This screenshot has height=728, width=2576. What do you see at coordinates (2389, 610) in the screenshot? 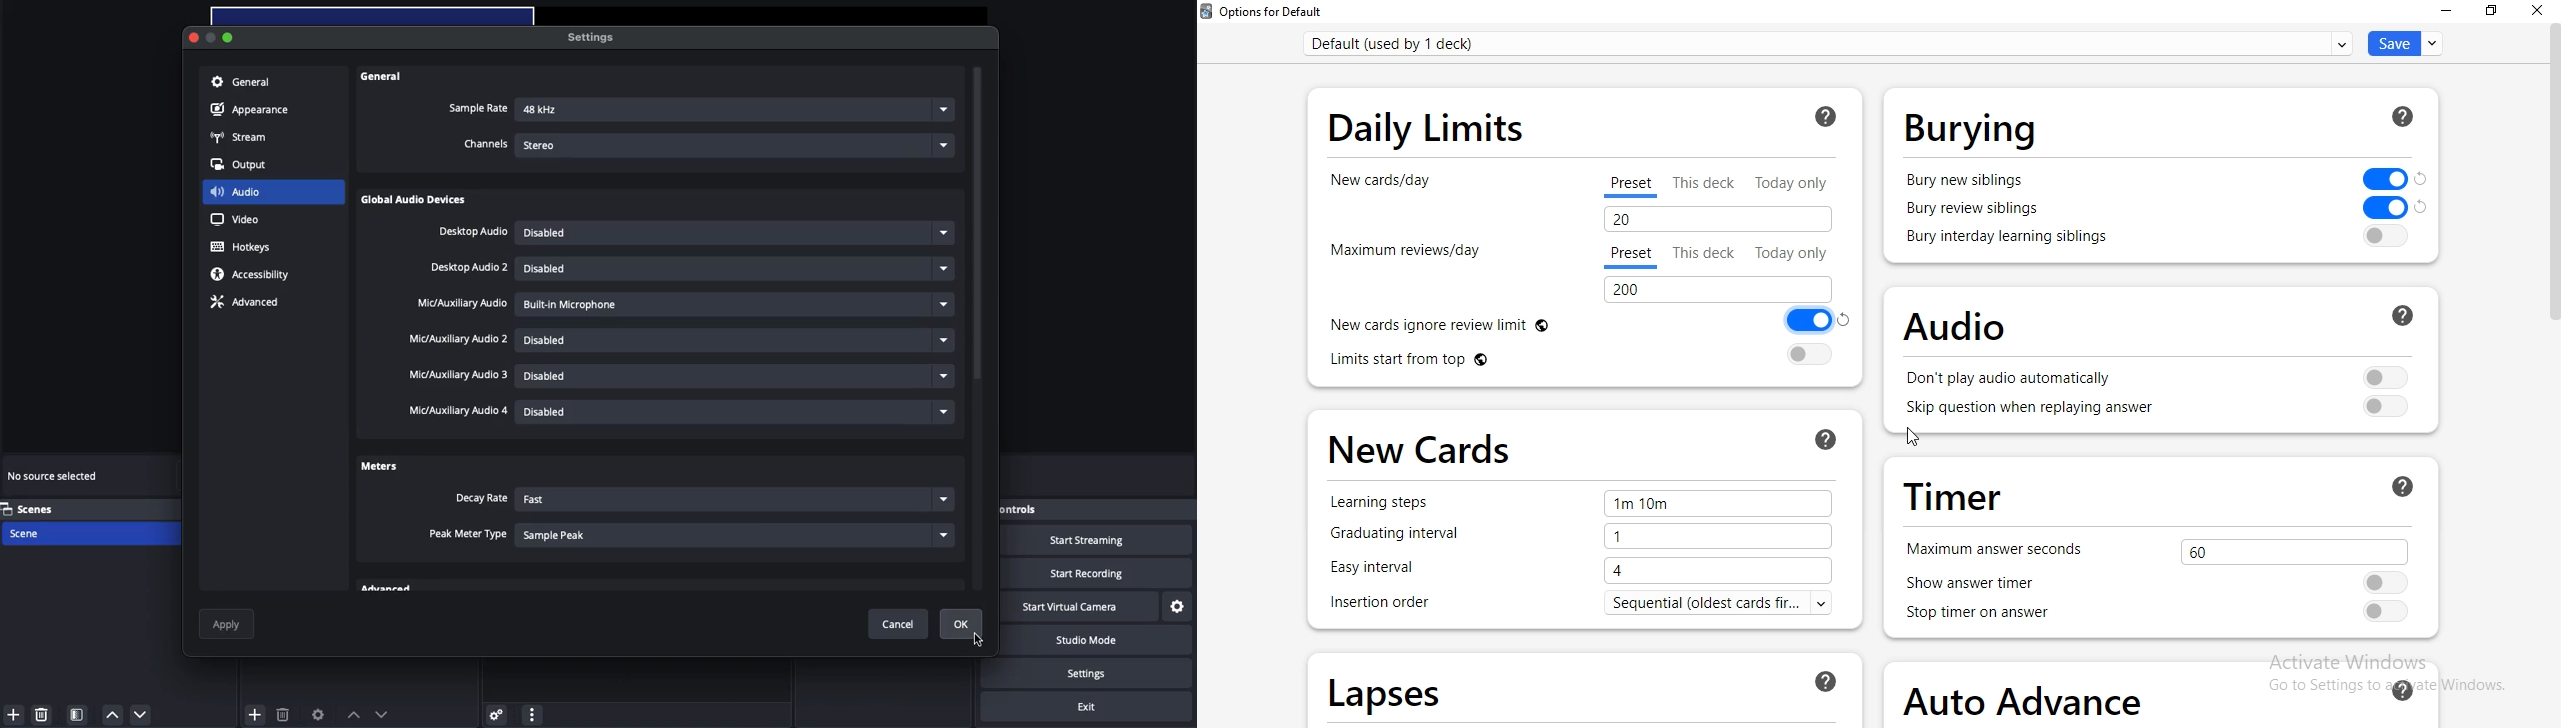
I see `toggle` at bounding box center [2389, 610].